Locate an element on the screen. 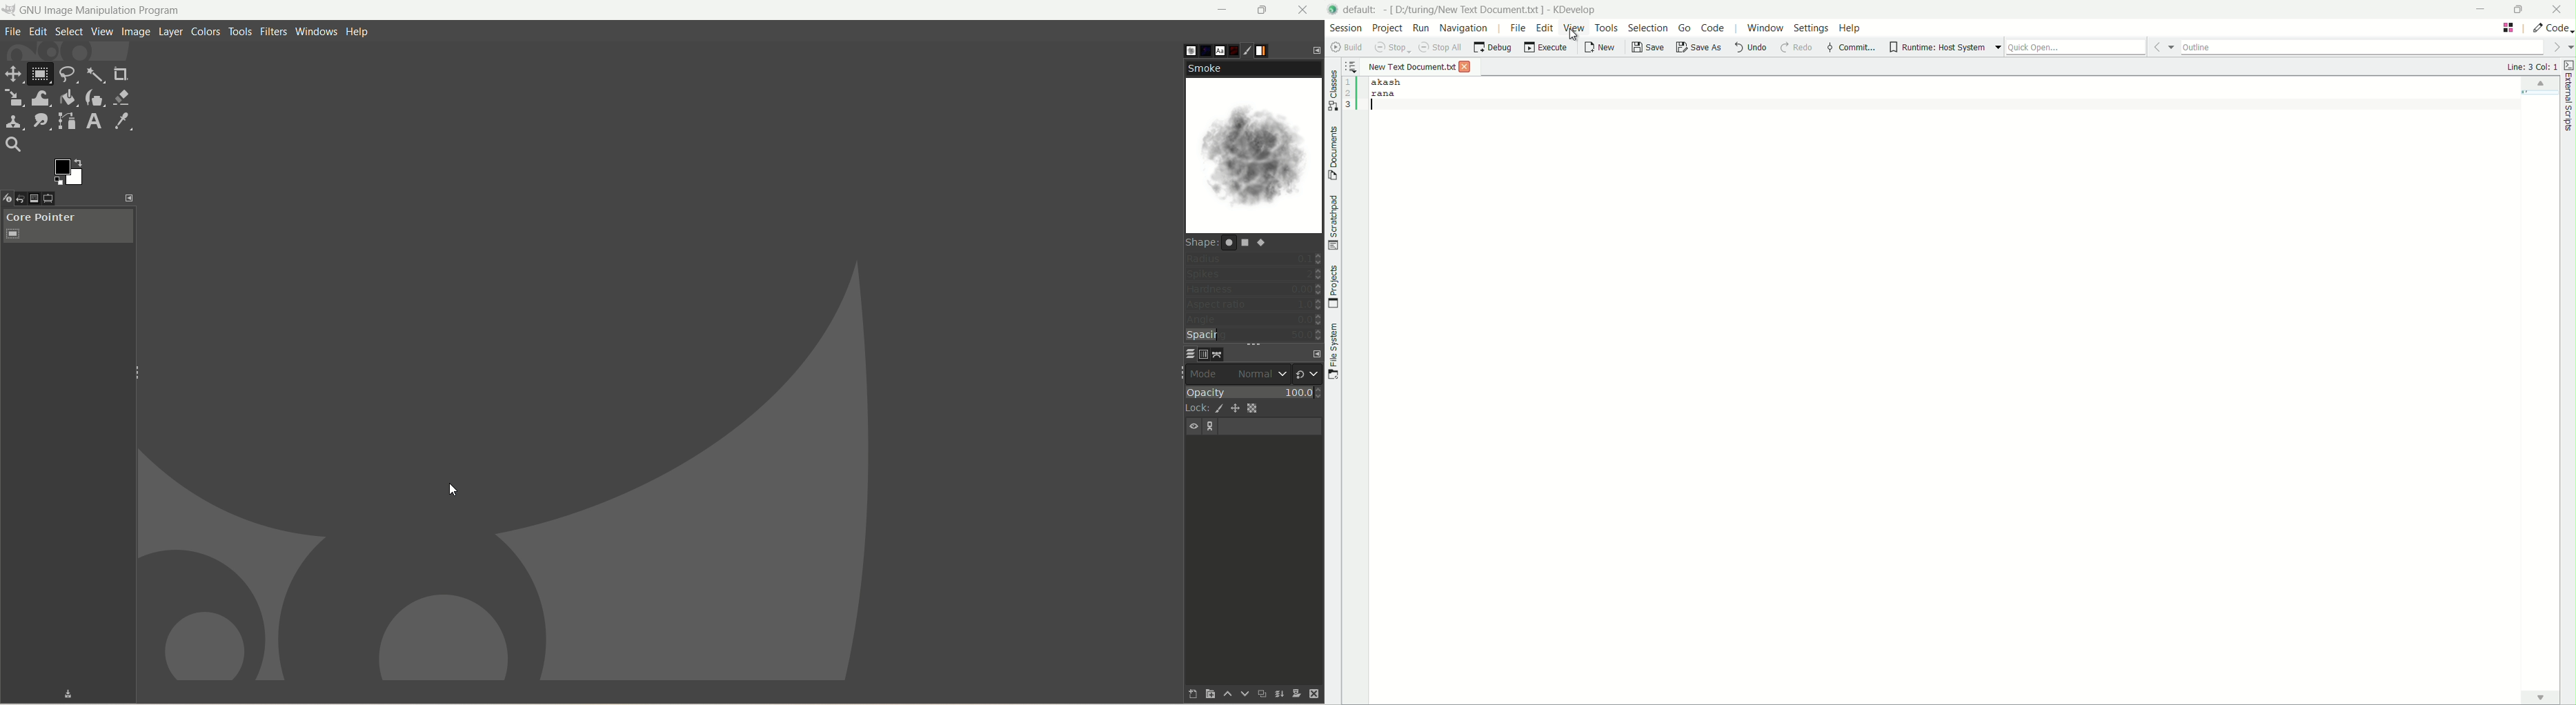 The width and height of the screenshot is (2576, 728). tools is located at coordinates (241, 32).